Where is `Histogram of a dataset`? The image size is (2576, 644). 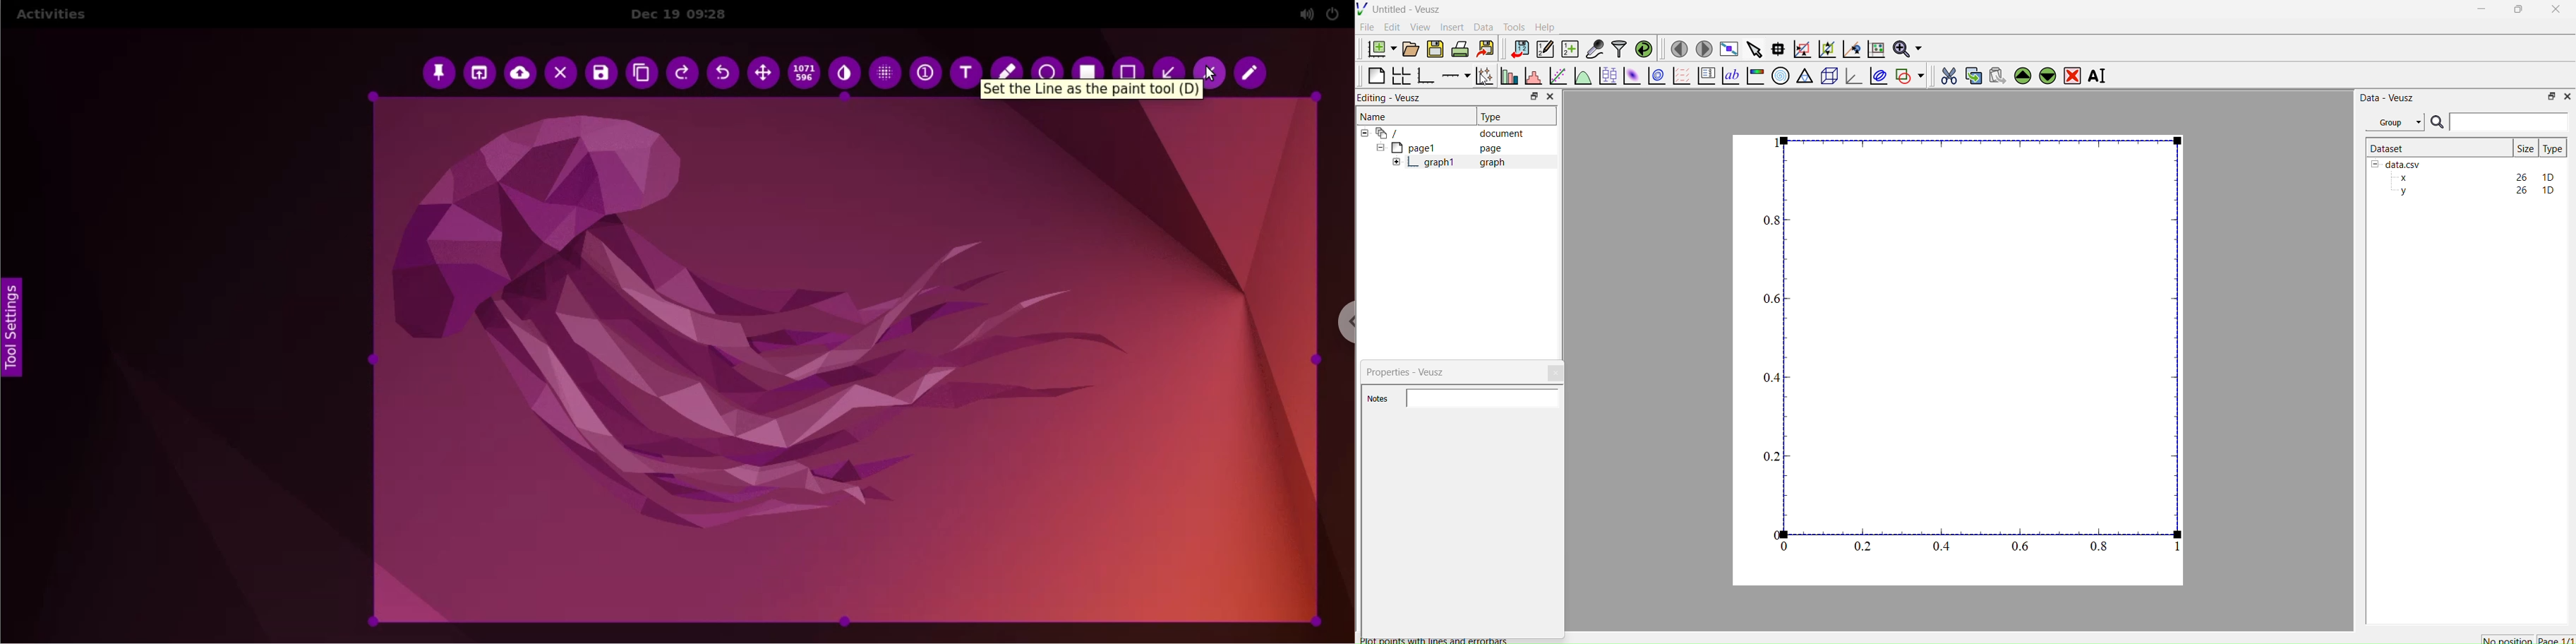
Histogram of a dataset is located at coordinates (1531, 78).